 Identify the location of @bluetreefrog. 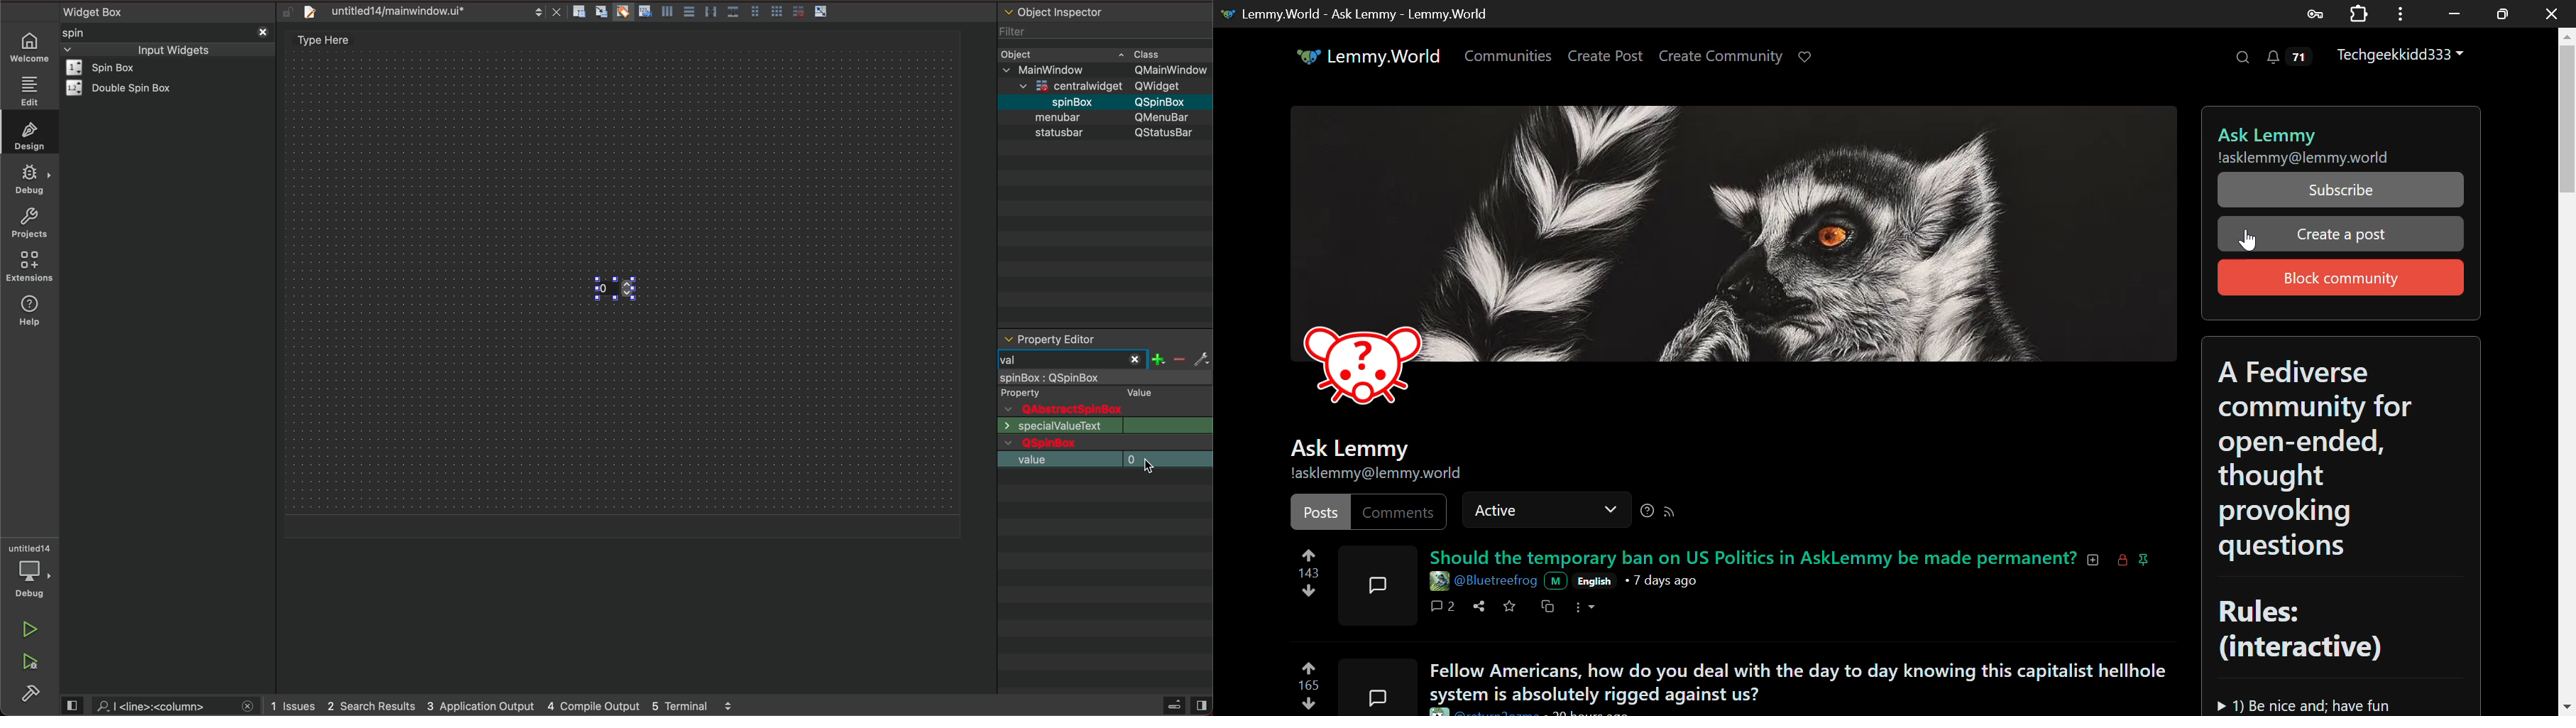
(1497, 582).